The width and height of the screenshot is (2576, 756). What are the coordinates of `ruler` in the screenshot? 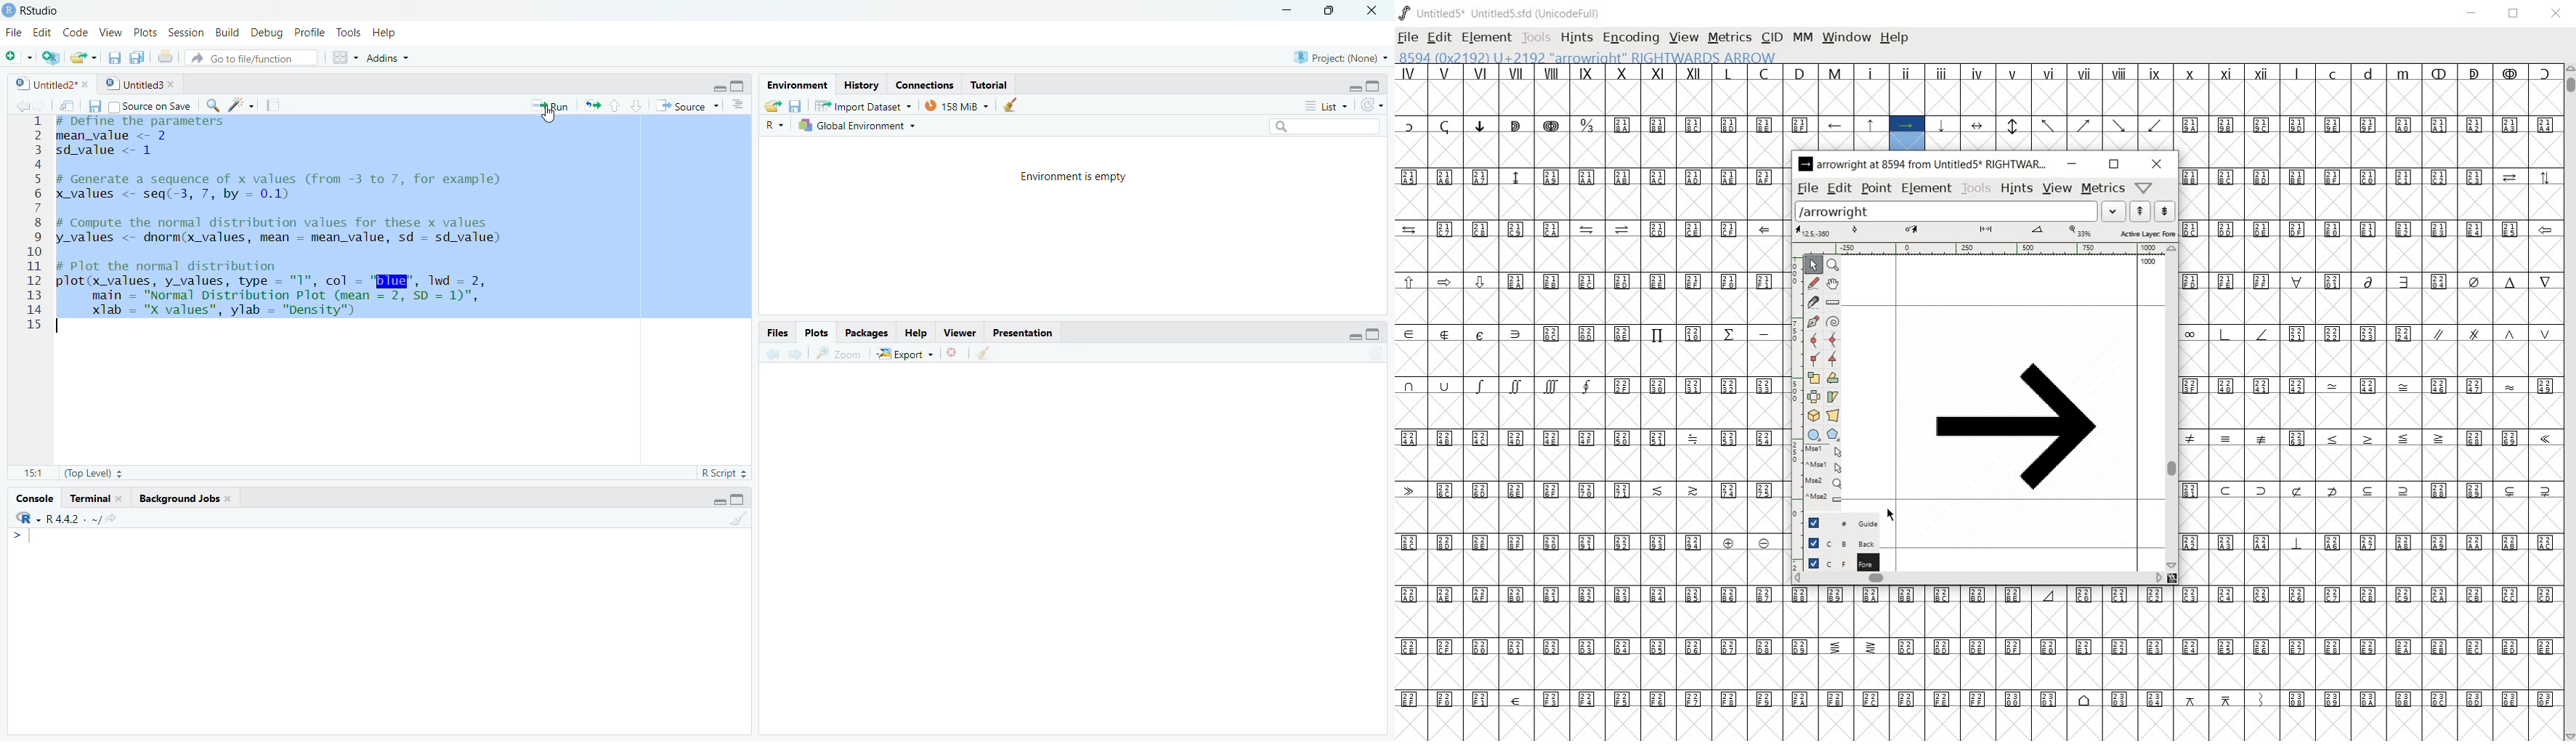 It's located at (1982, 249).